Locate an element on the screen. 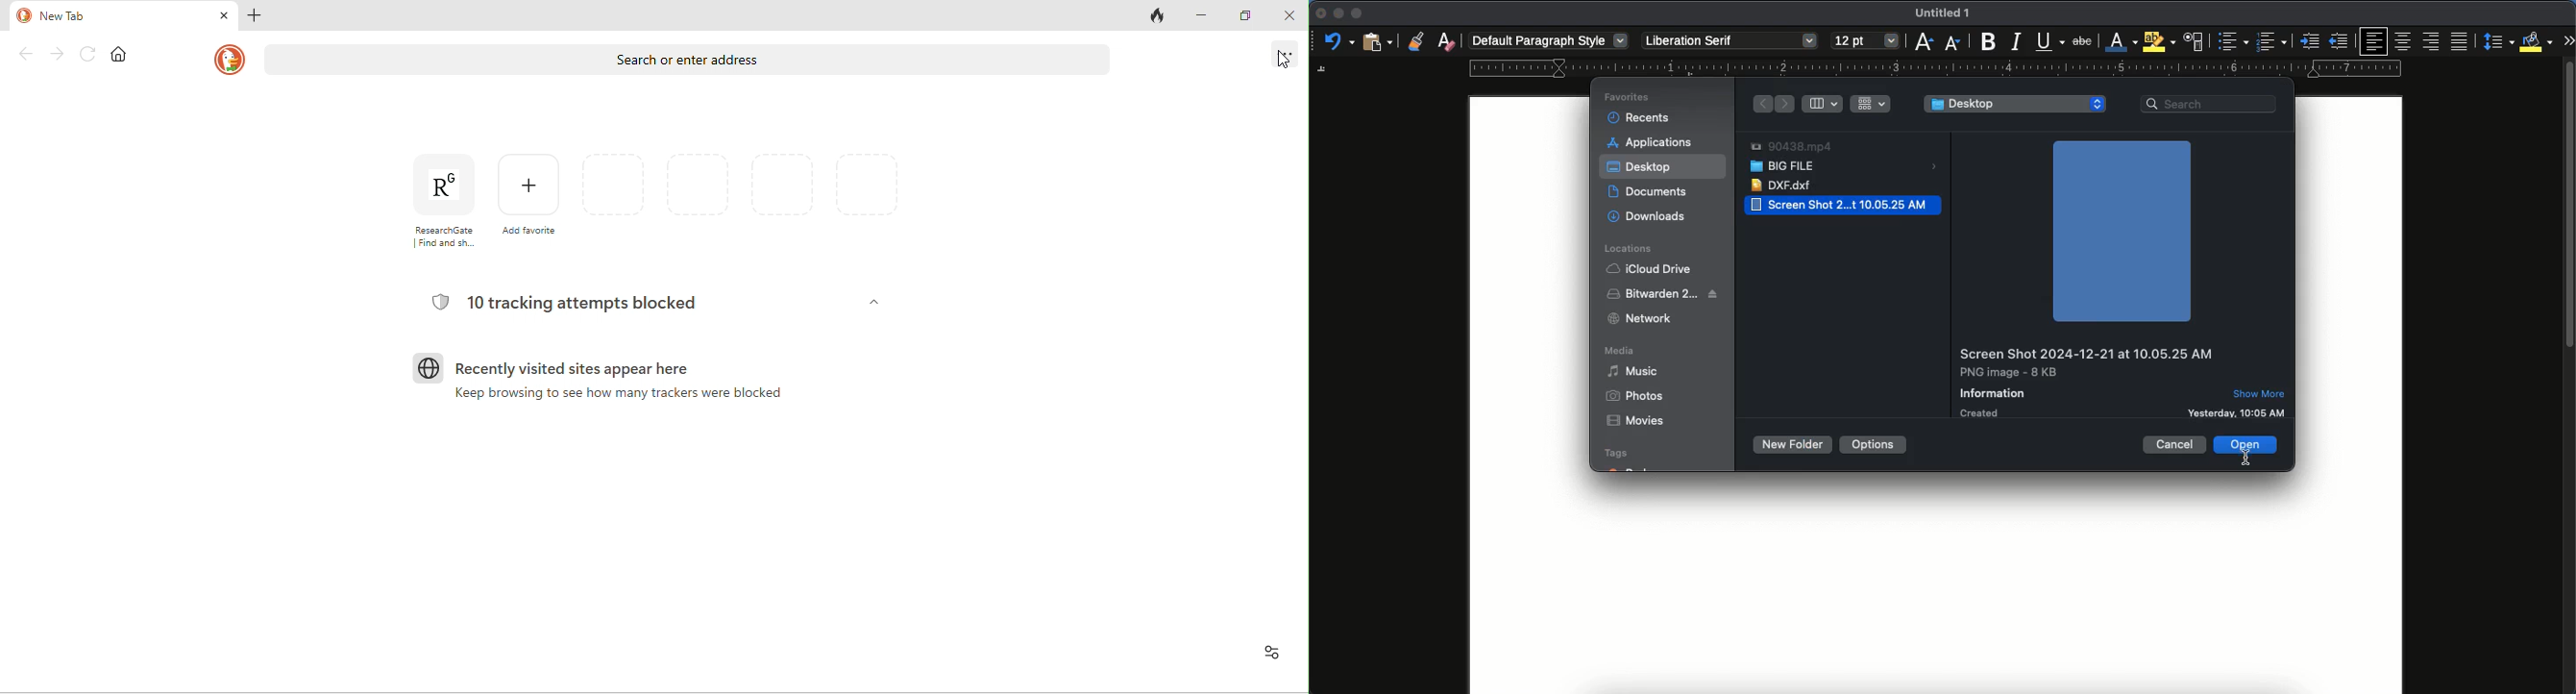  underline is located at coordinates (2050, 43).